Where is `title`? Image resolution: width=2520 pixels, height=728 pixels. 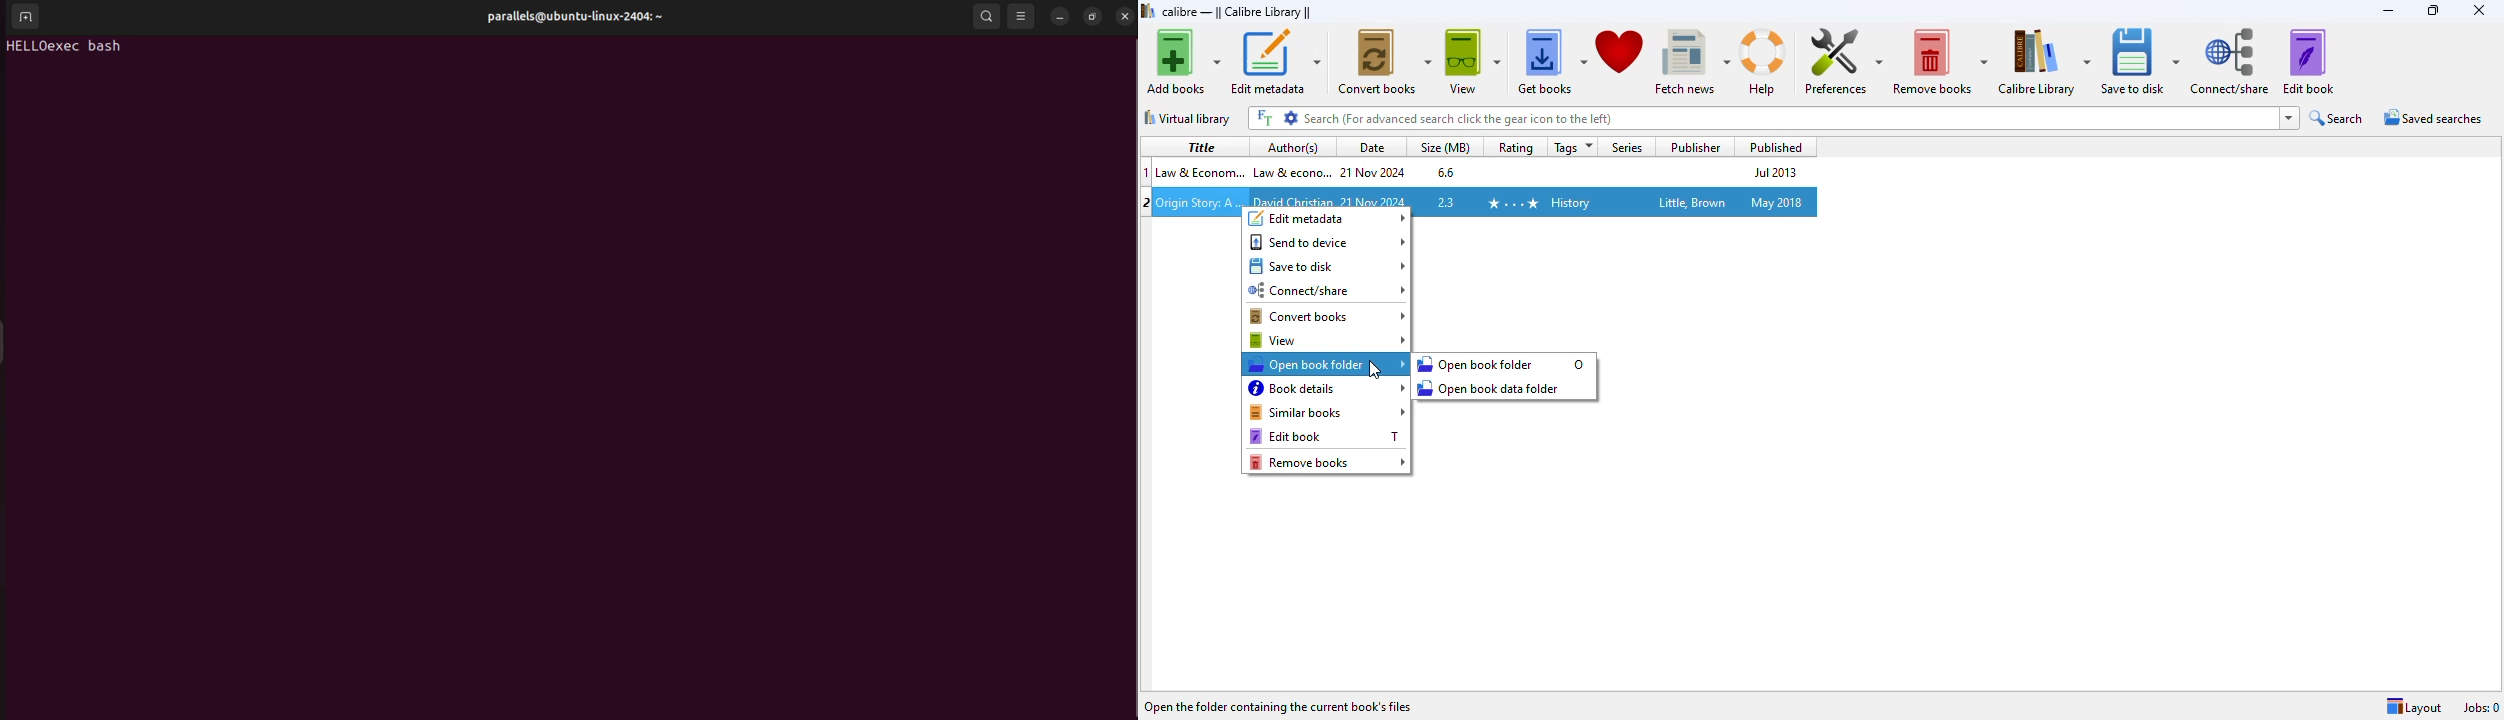 title is located at coordinates (1198, 146).